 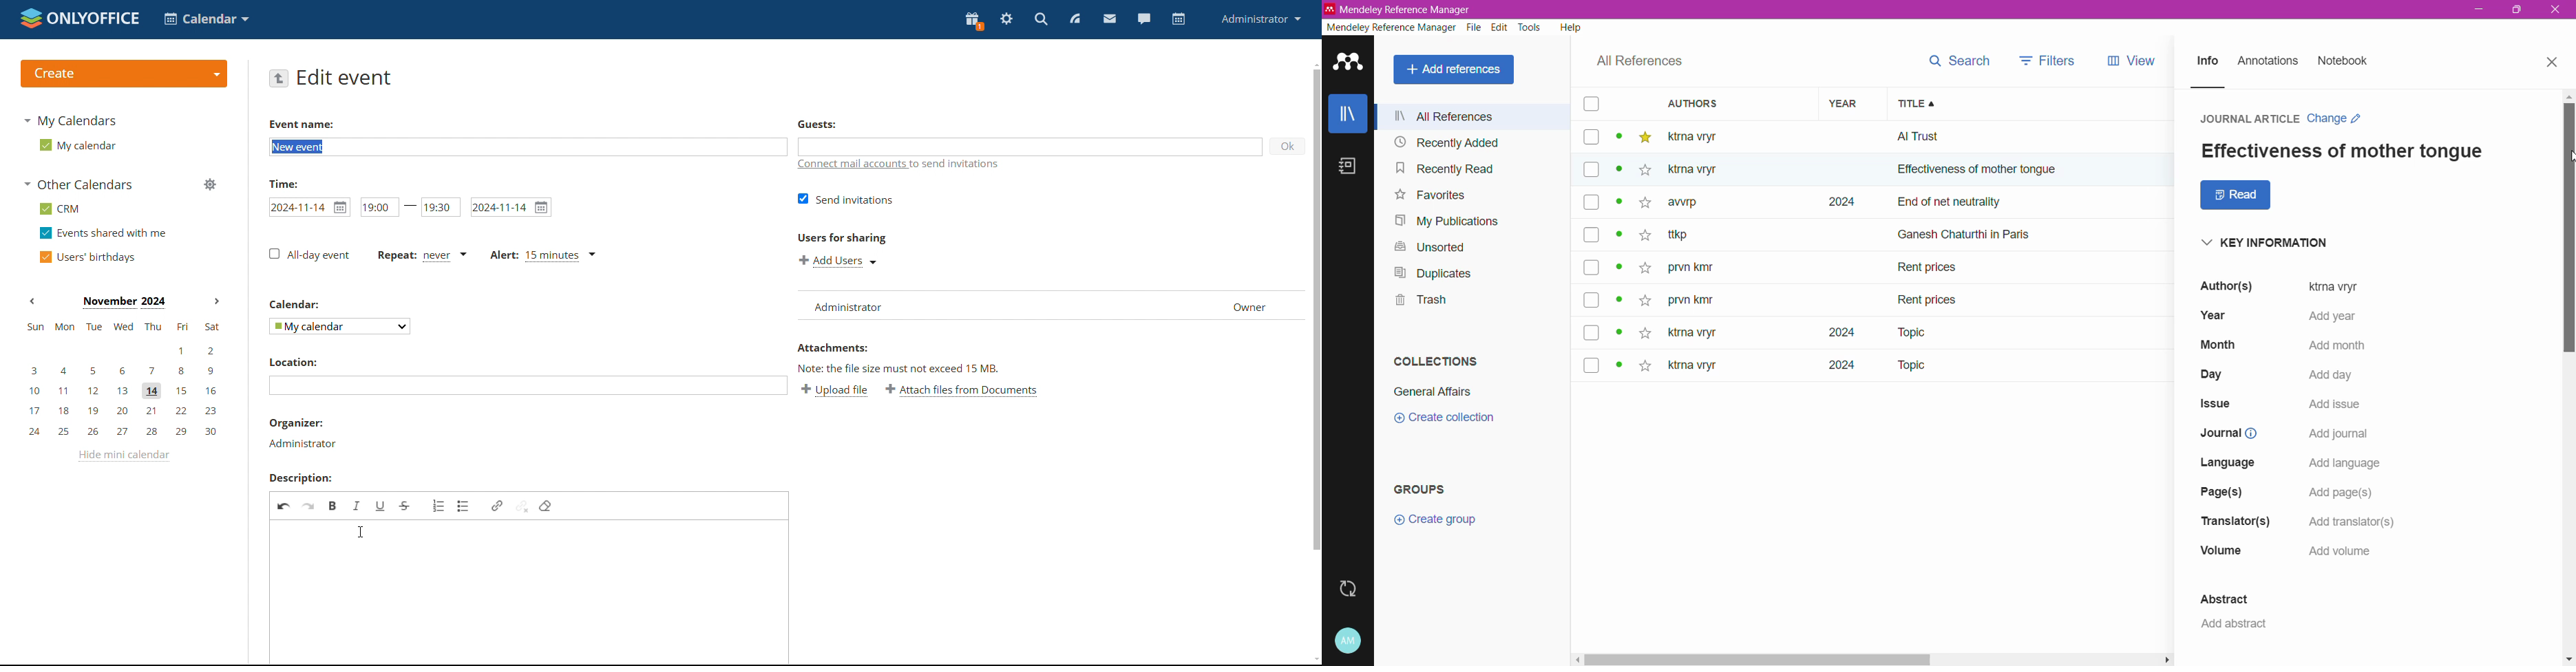 What do you see at coordinates (1347, 113) in the screenshot?
I see `Library` at bounding box center [1347, 113].